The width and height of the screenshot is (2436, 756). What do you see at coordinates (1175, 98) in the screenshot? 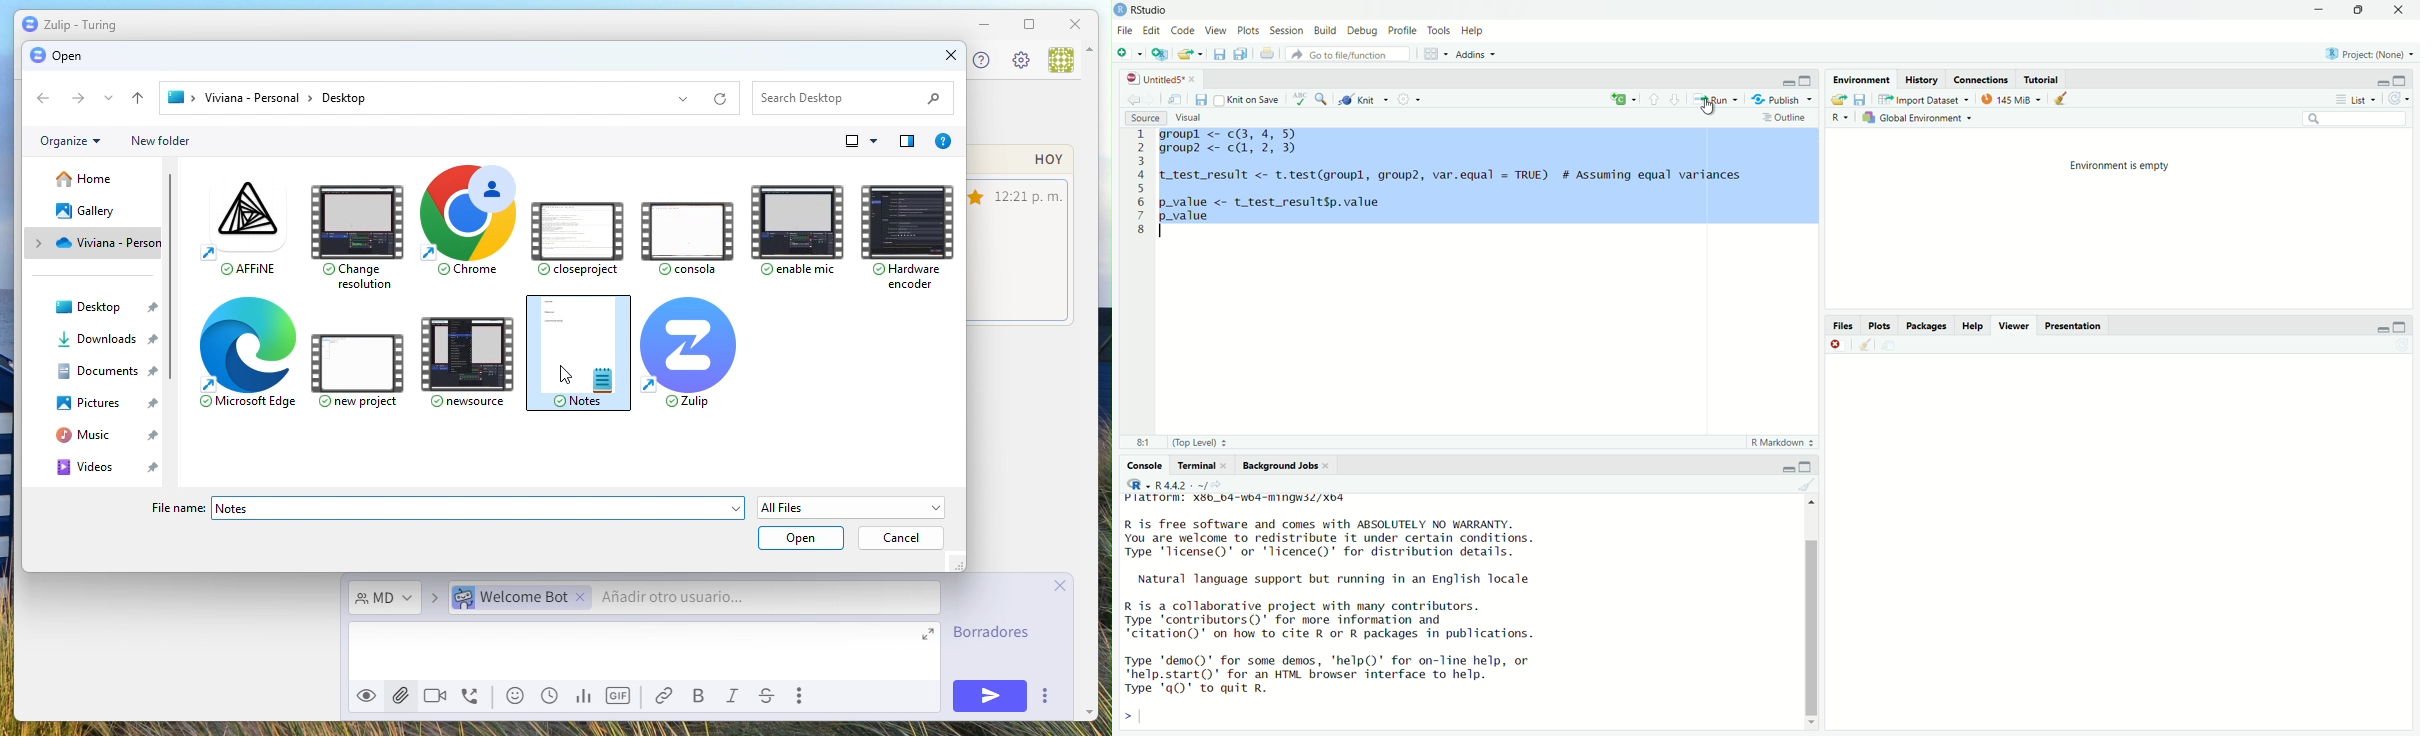
I see `show in new window` at bounding box center [1175, 98].